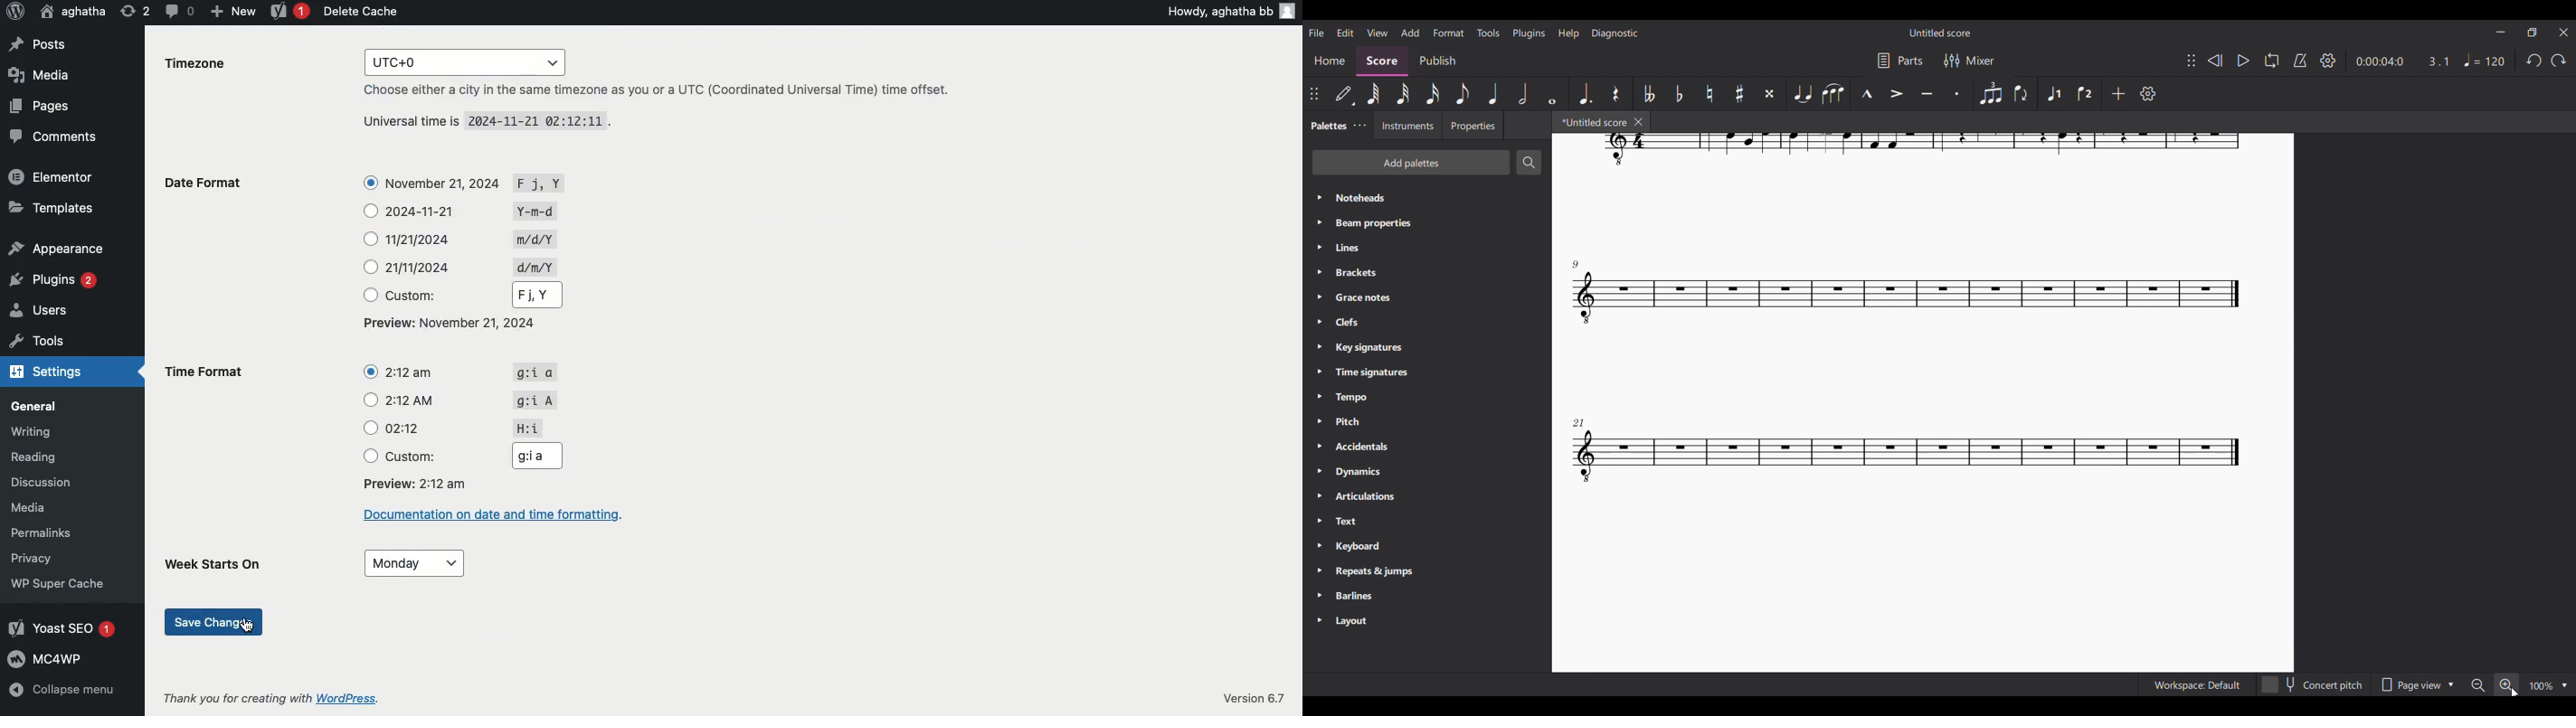 The height and width of the screenshot is (728, 2576). I want to click on Tie, so click(1802, 93).